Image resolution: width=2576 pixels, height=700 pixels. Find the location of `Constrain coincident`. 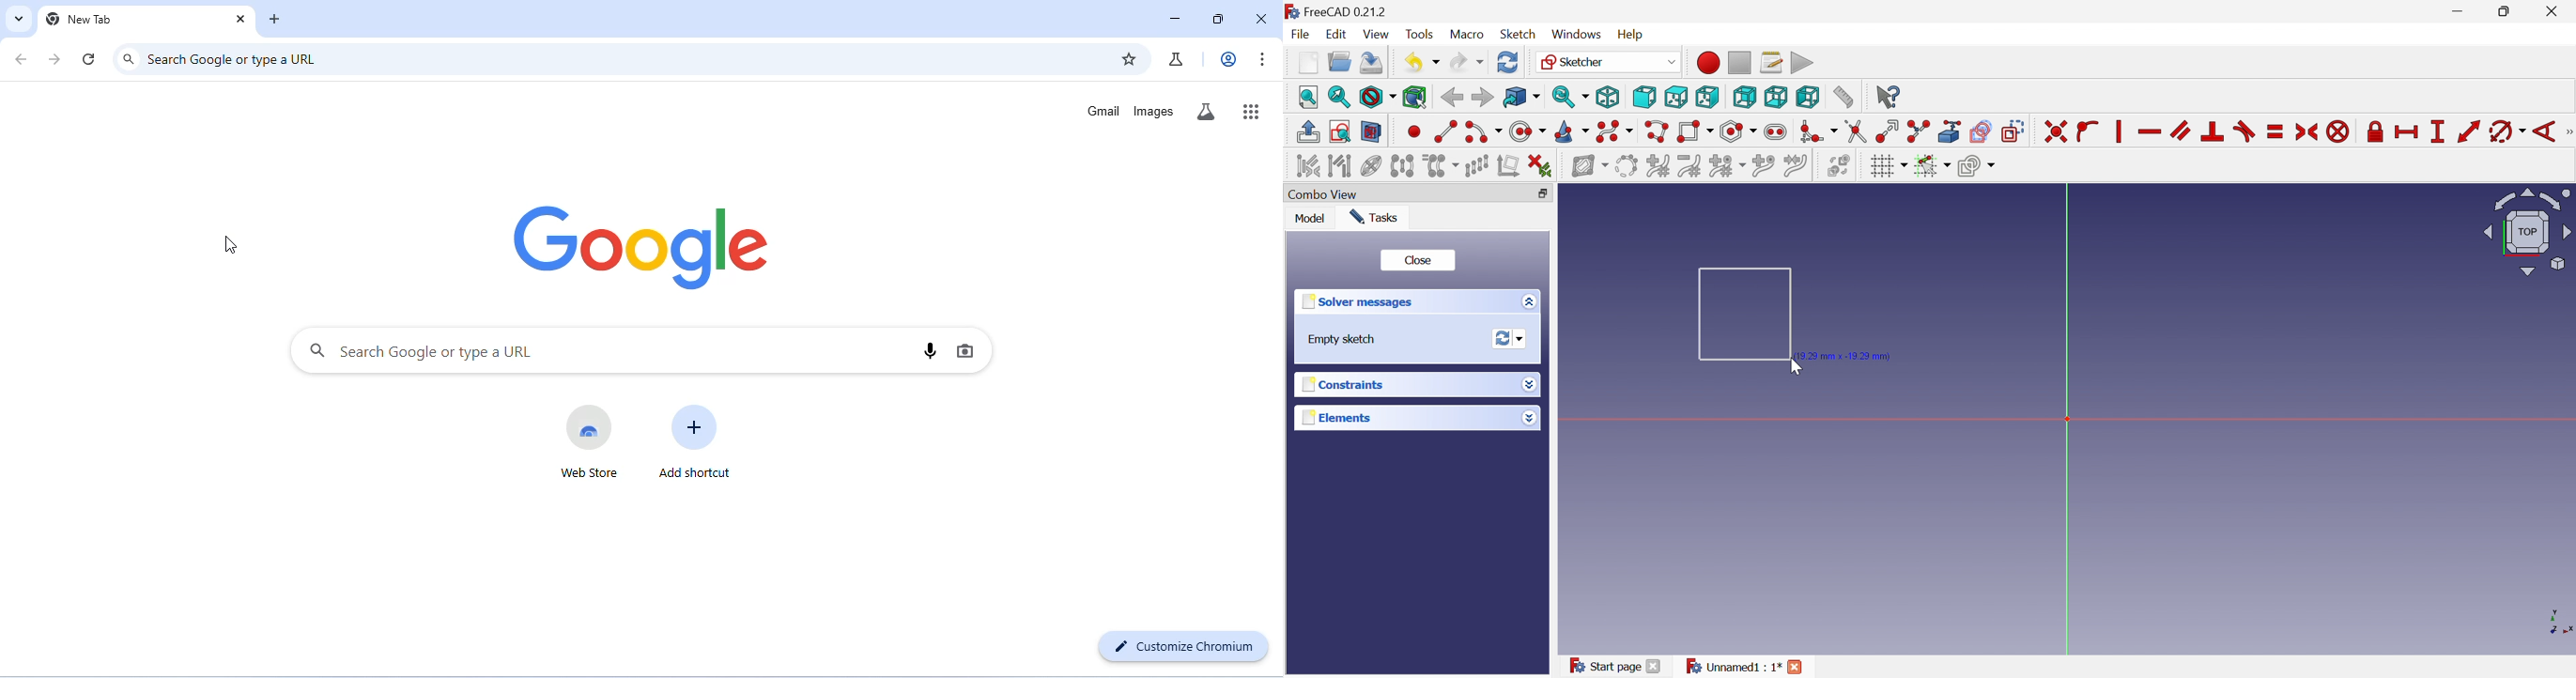

Constrain coincident is located at coordinates (2056, 132).